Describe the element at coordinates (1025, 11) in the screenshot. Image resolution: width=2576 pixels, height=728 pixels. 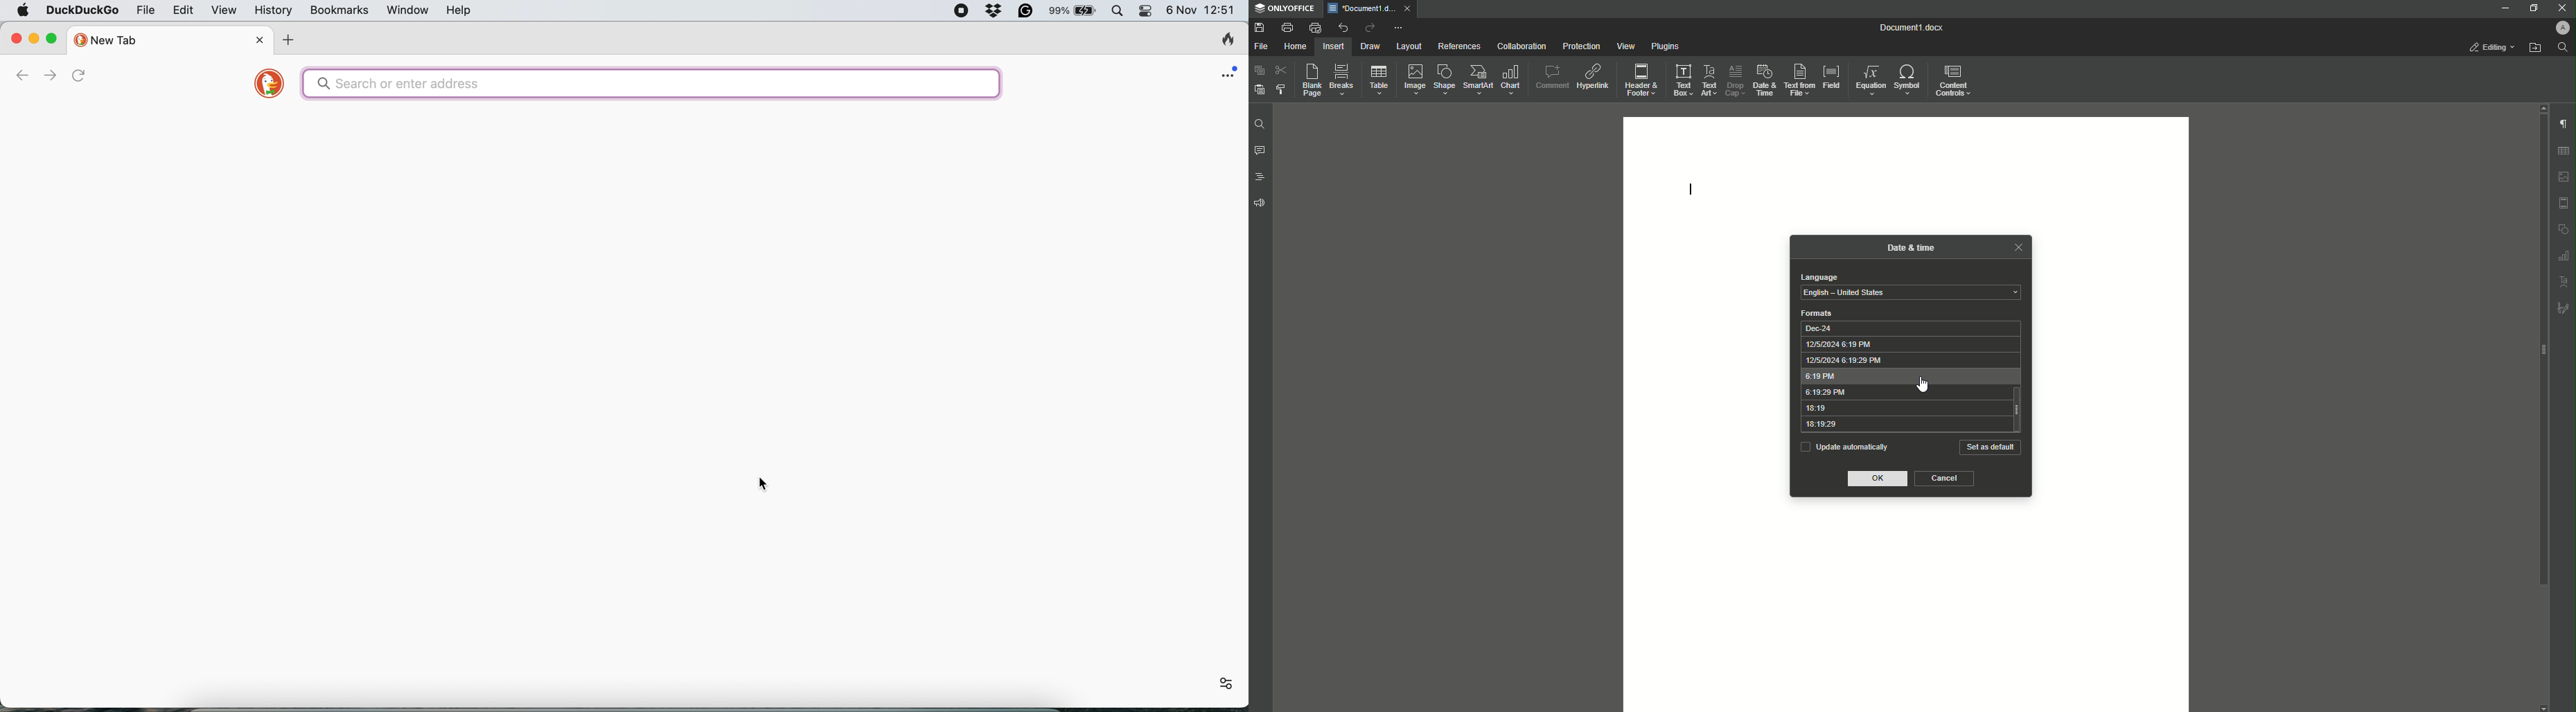
I see `grammarly` at that location.